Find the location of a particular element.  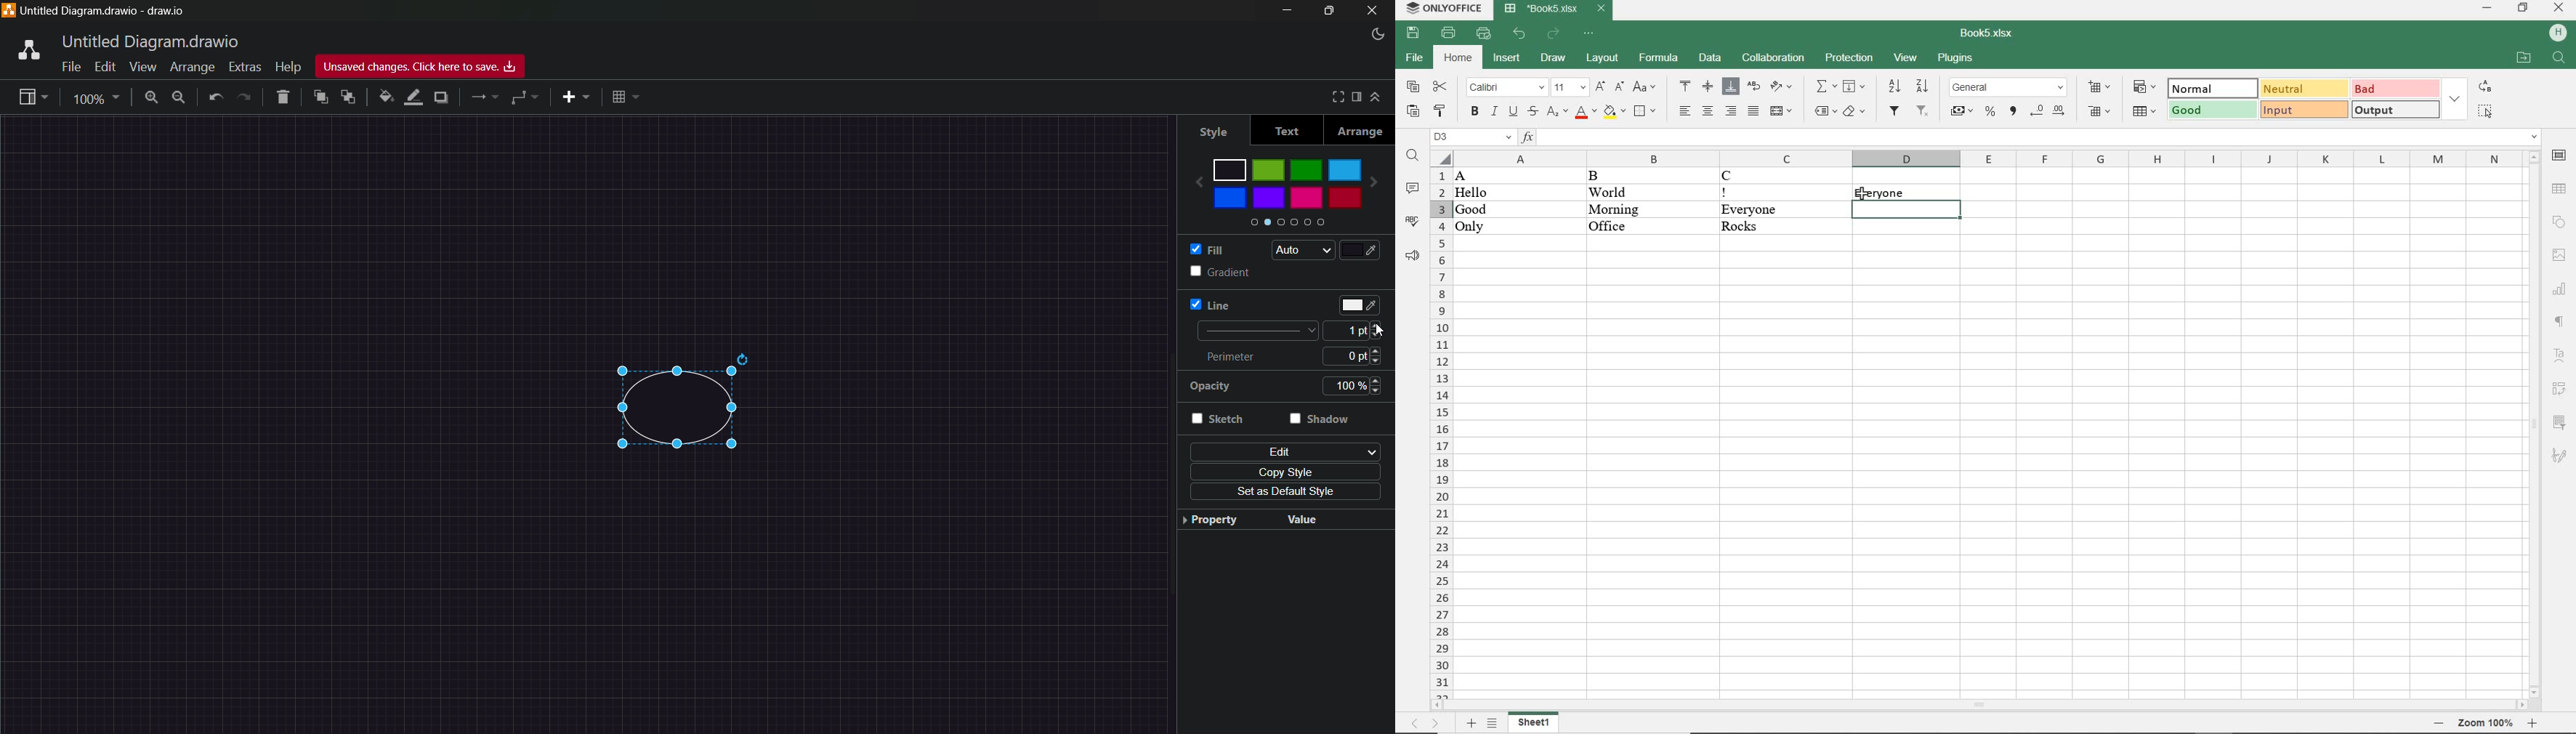

paste is located at coordinates (1412, 112).